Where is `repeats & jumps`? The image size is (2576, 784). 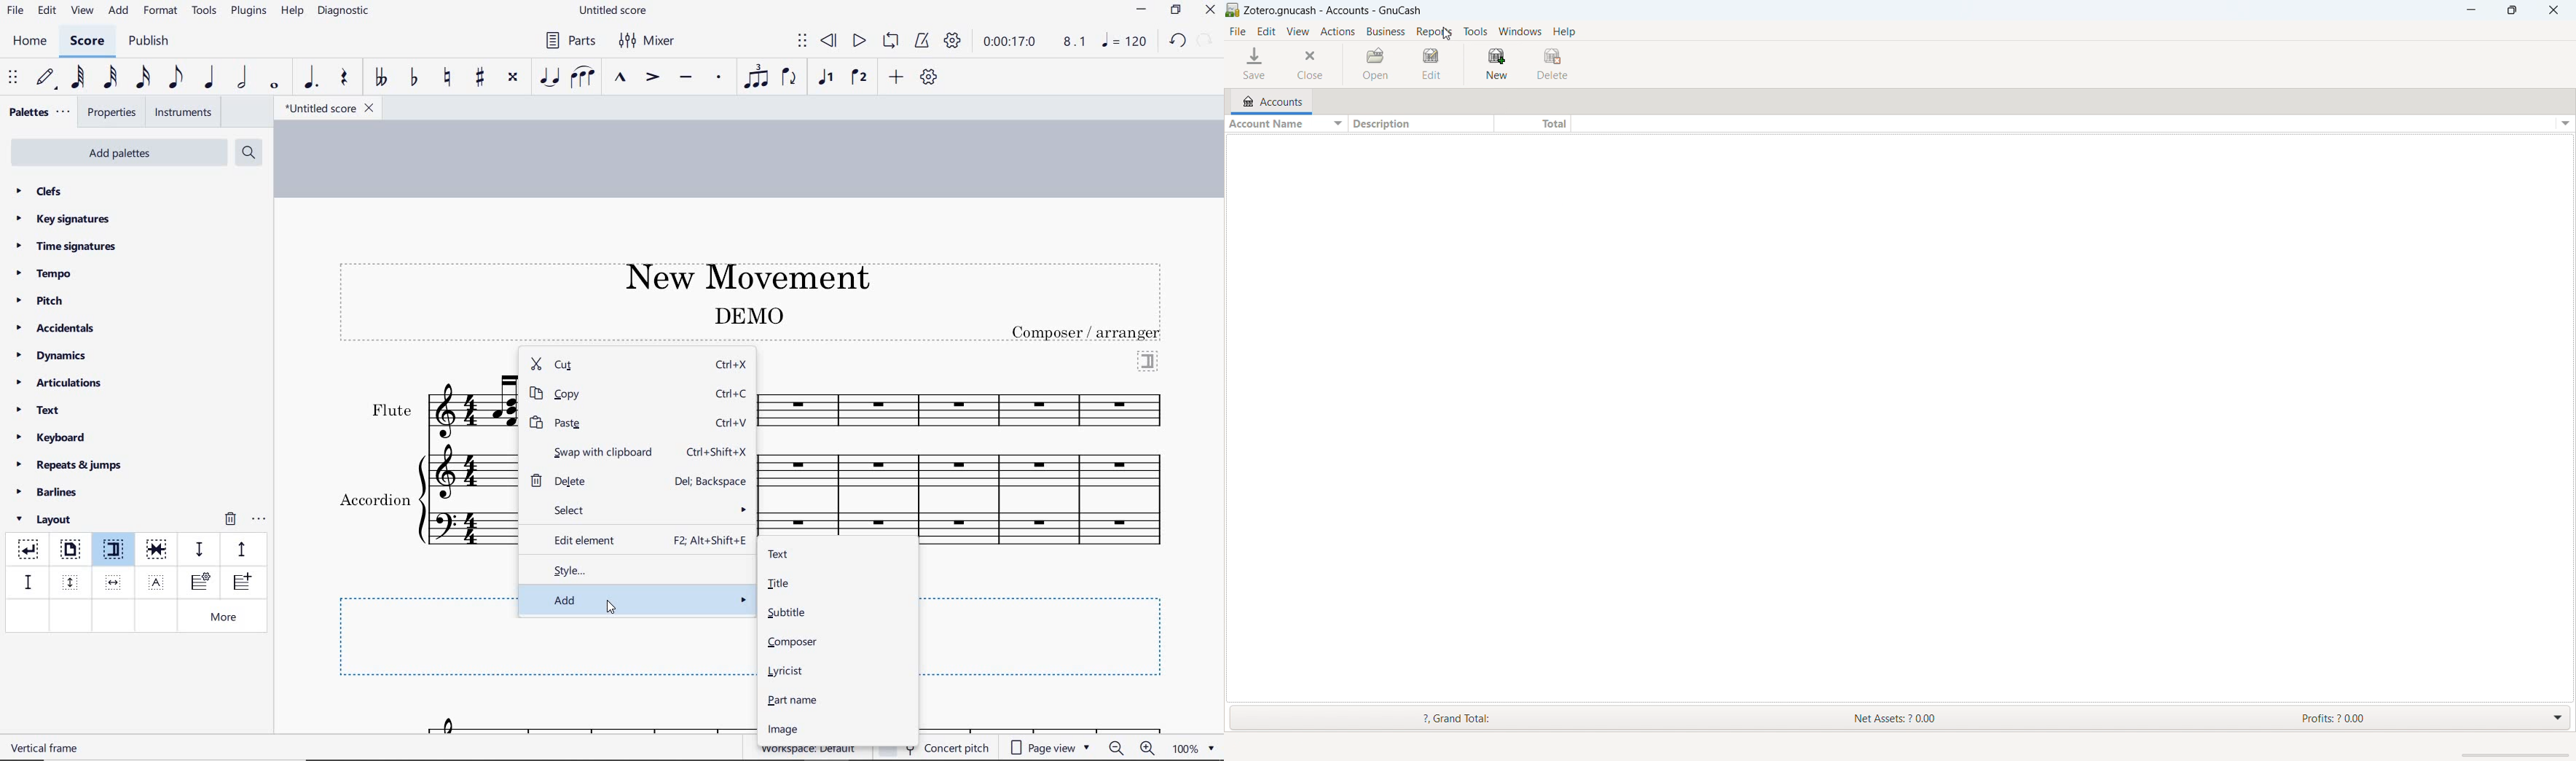 repeats & jumps is located at coordinates (69, 463).